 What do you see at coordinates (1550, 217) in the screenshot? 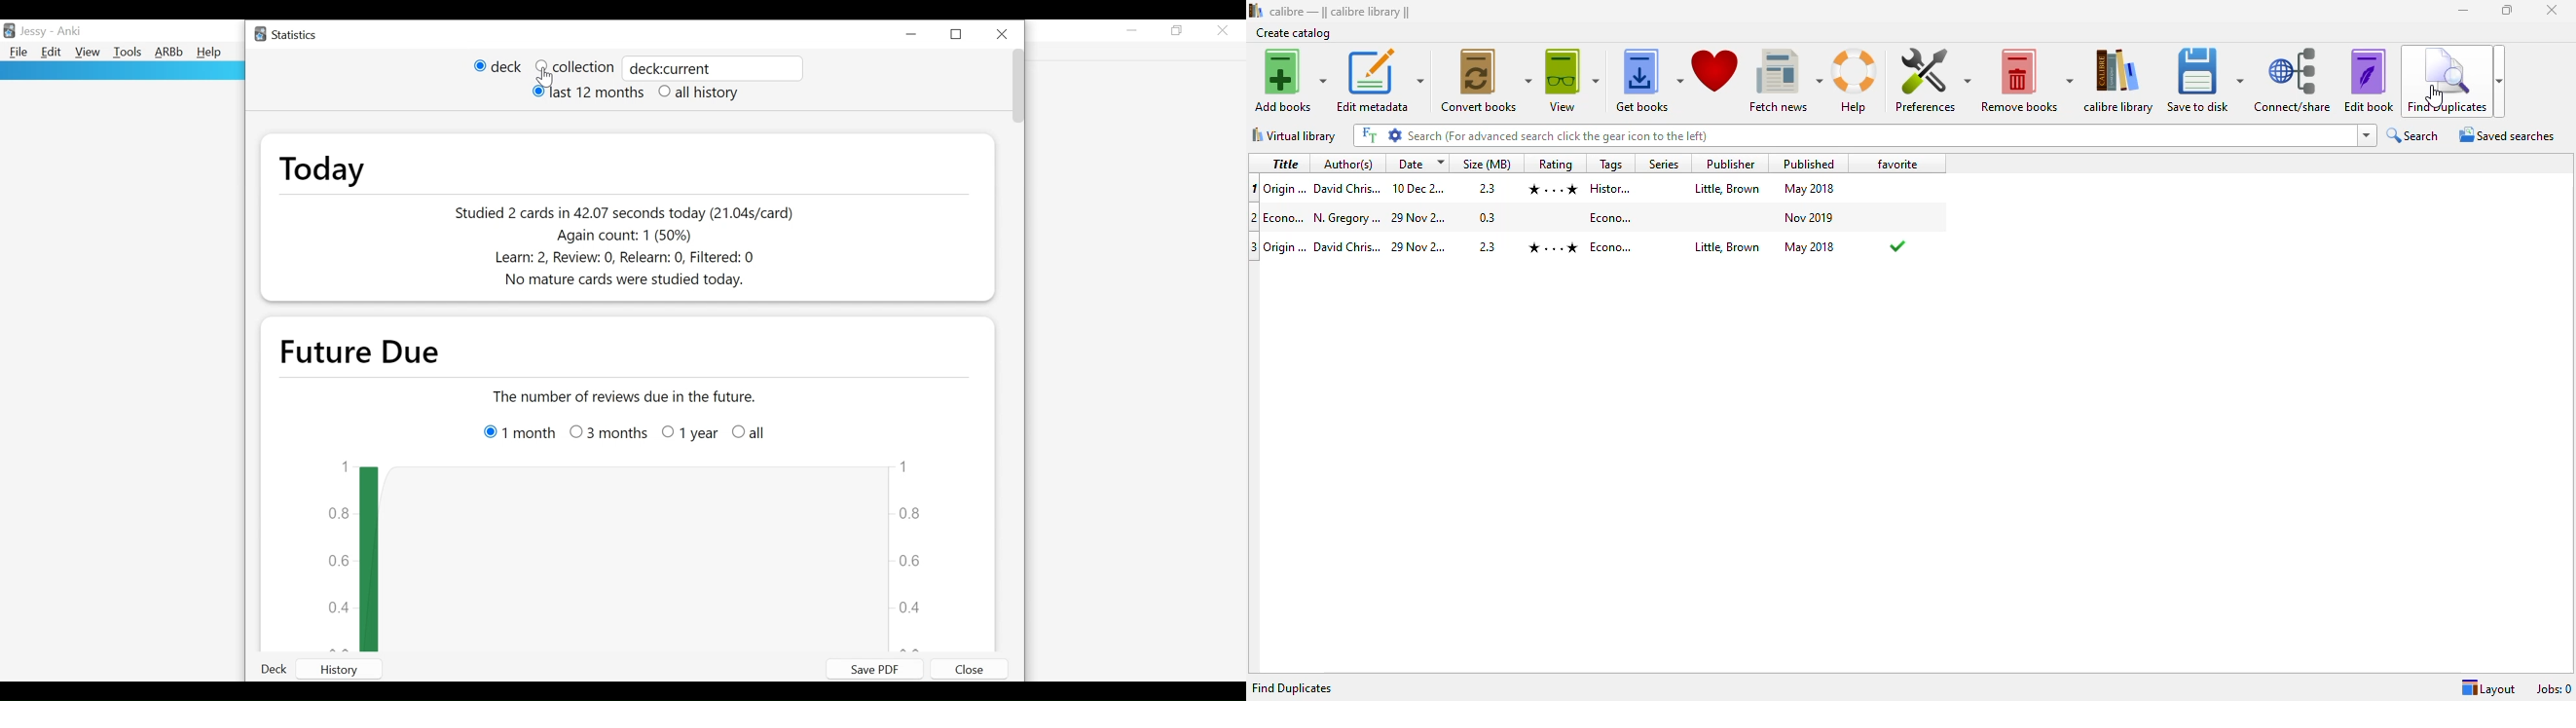
I see `Econo...N.Dregory...29 Nov 2...0.3 Econo... Nov 2019` at bounding box center [1550, 217].